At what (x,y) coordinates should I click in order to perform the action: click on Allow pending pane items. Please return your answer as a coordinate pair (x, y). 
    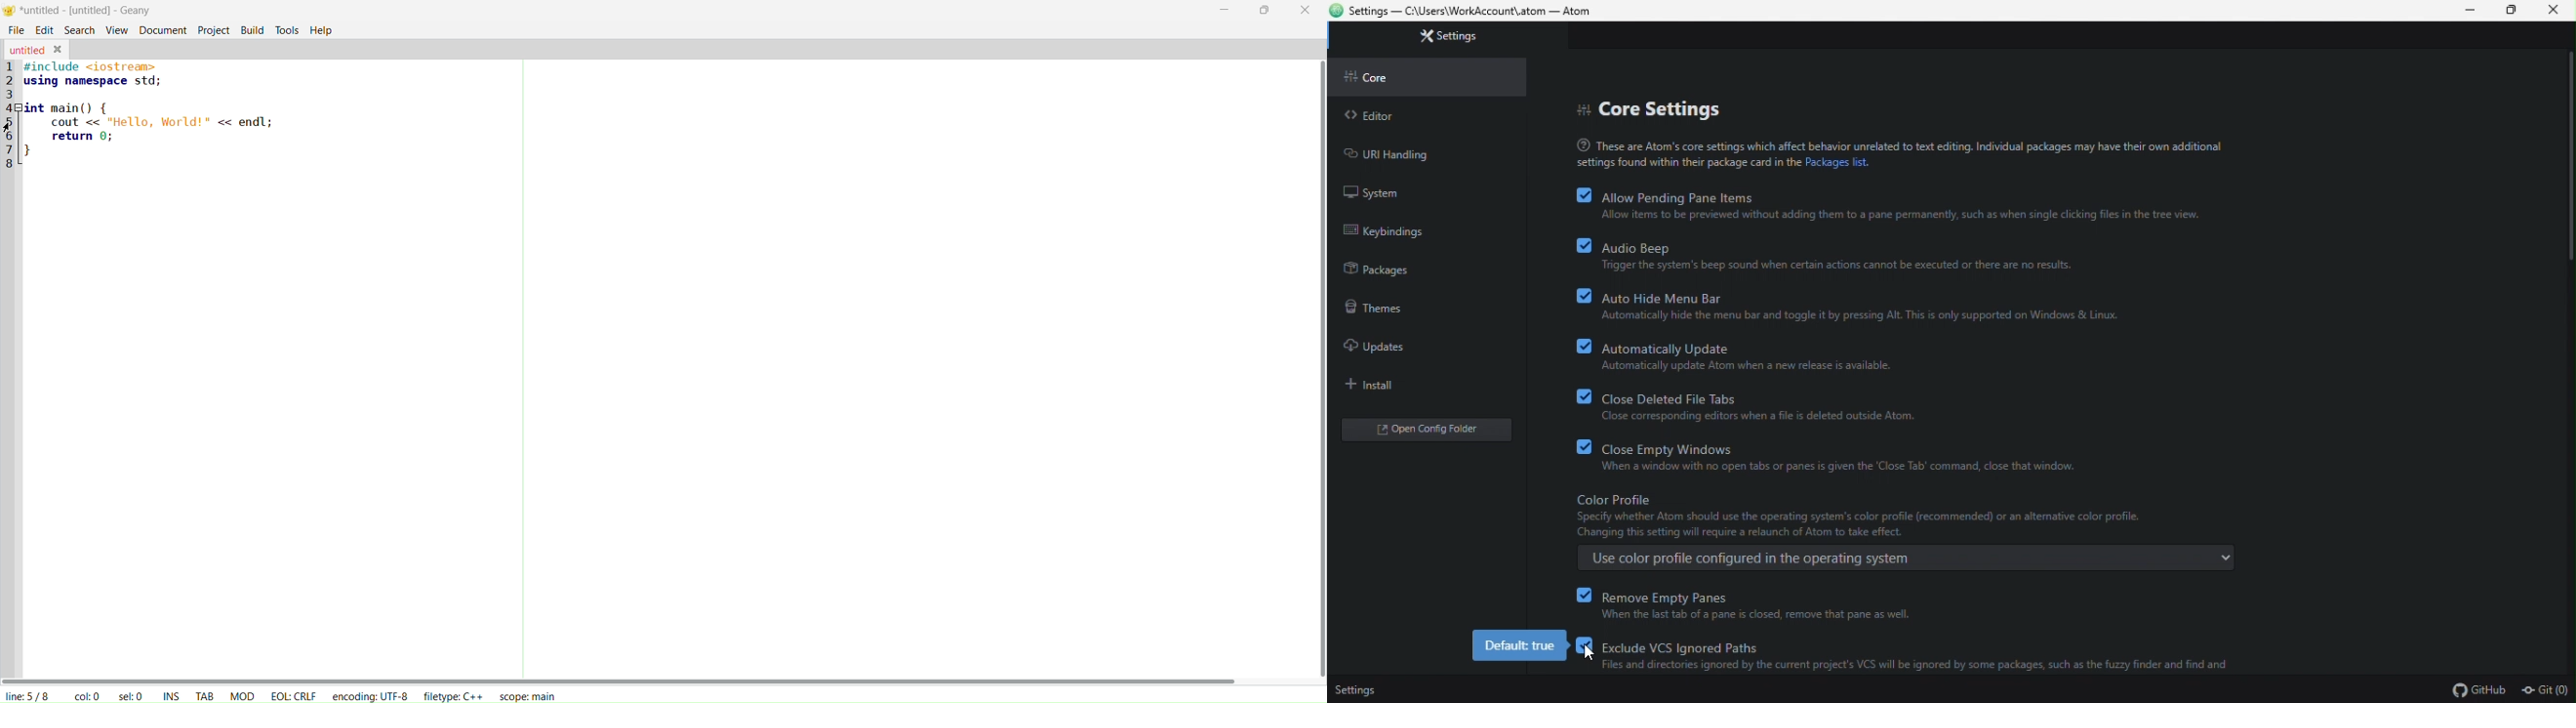
    Looking at the image, I should click on (1915, 203).